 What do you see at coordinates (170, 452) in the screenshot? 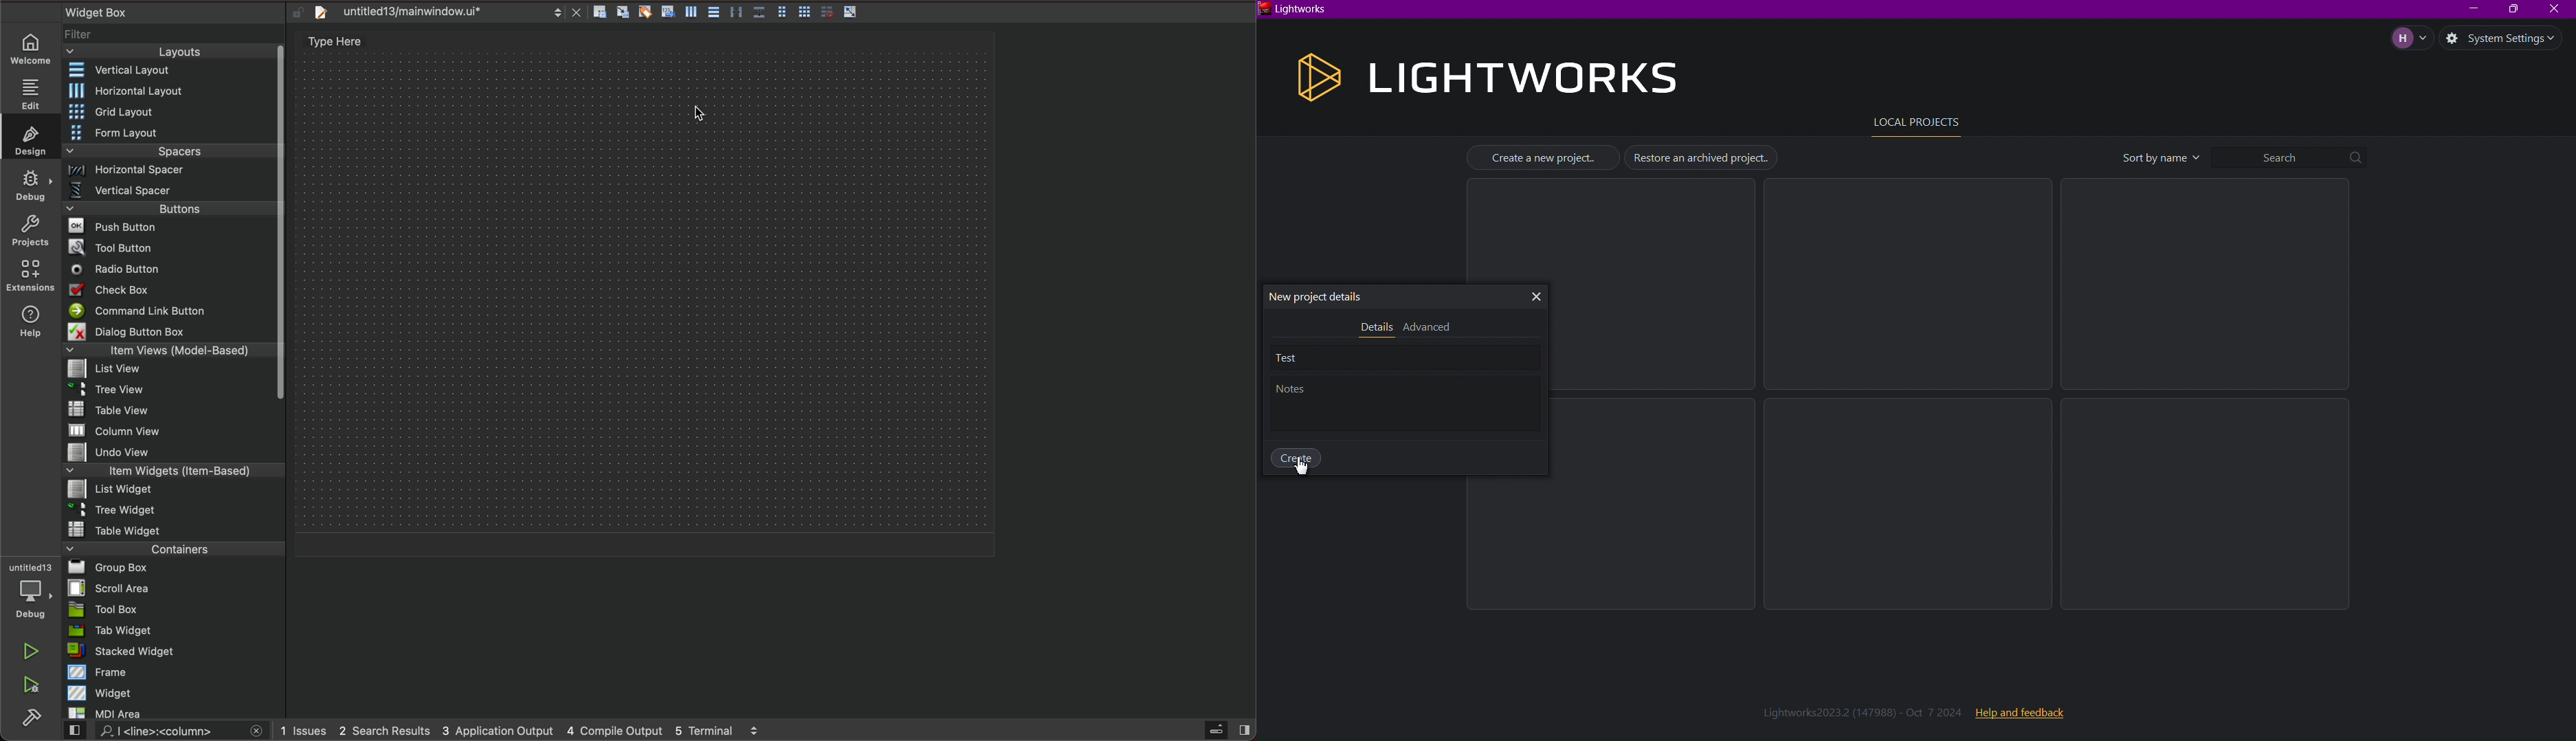
I see `undo view` at bounding box center [170, 452].